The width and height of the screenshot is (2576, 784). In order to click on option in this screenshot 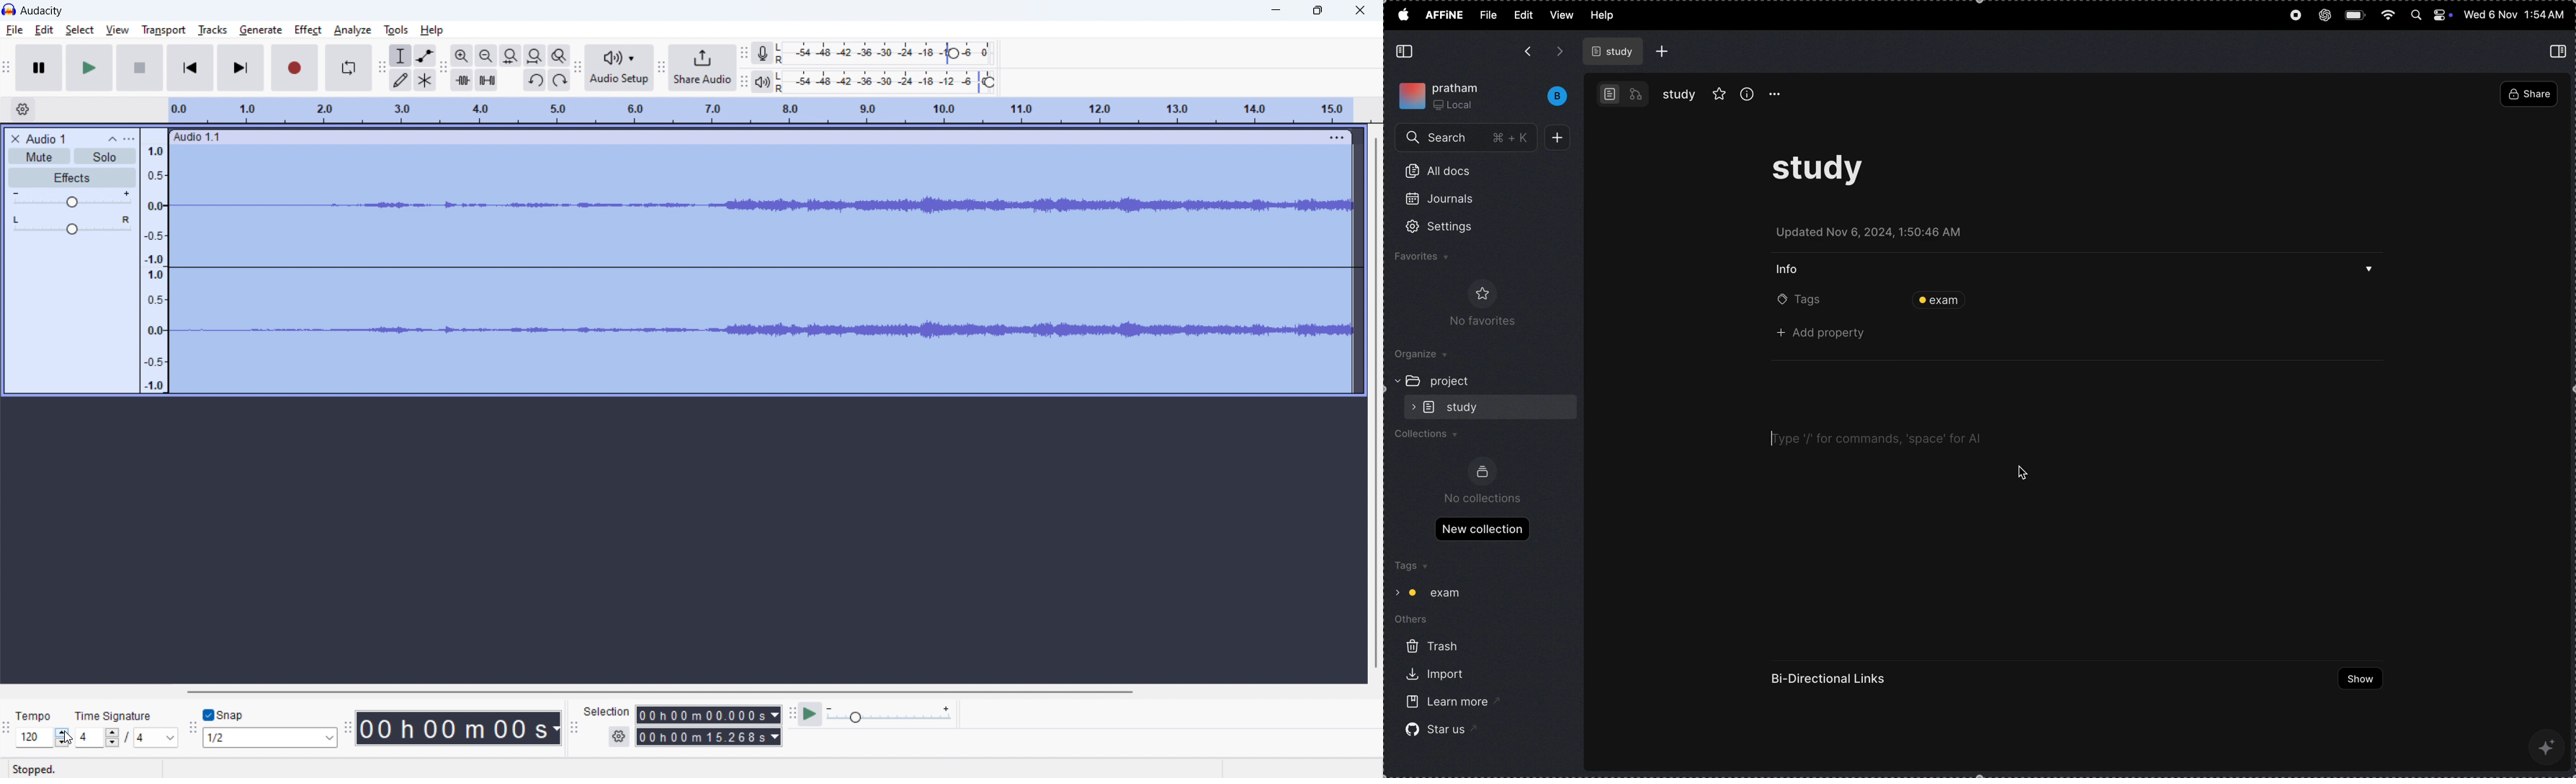, I will do `click(1781, 94)`.